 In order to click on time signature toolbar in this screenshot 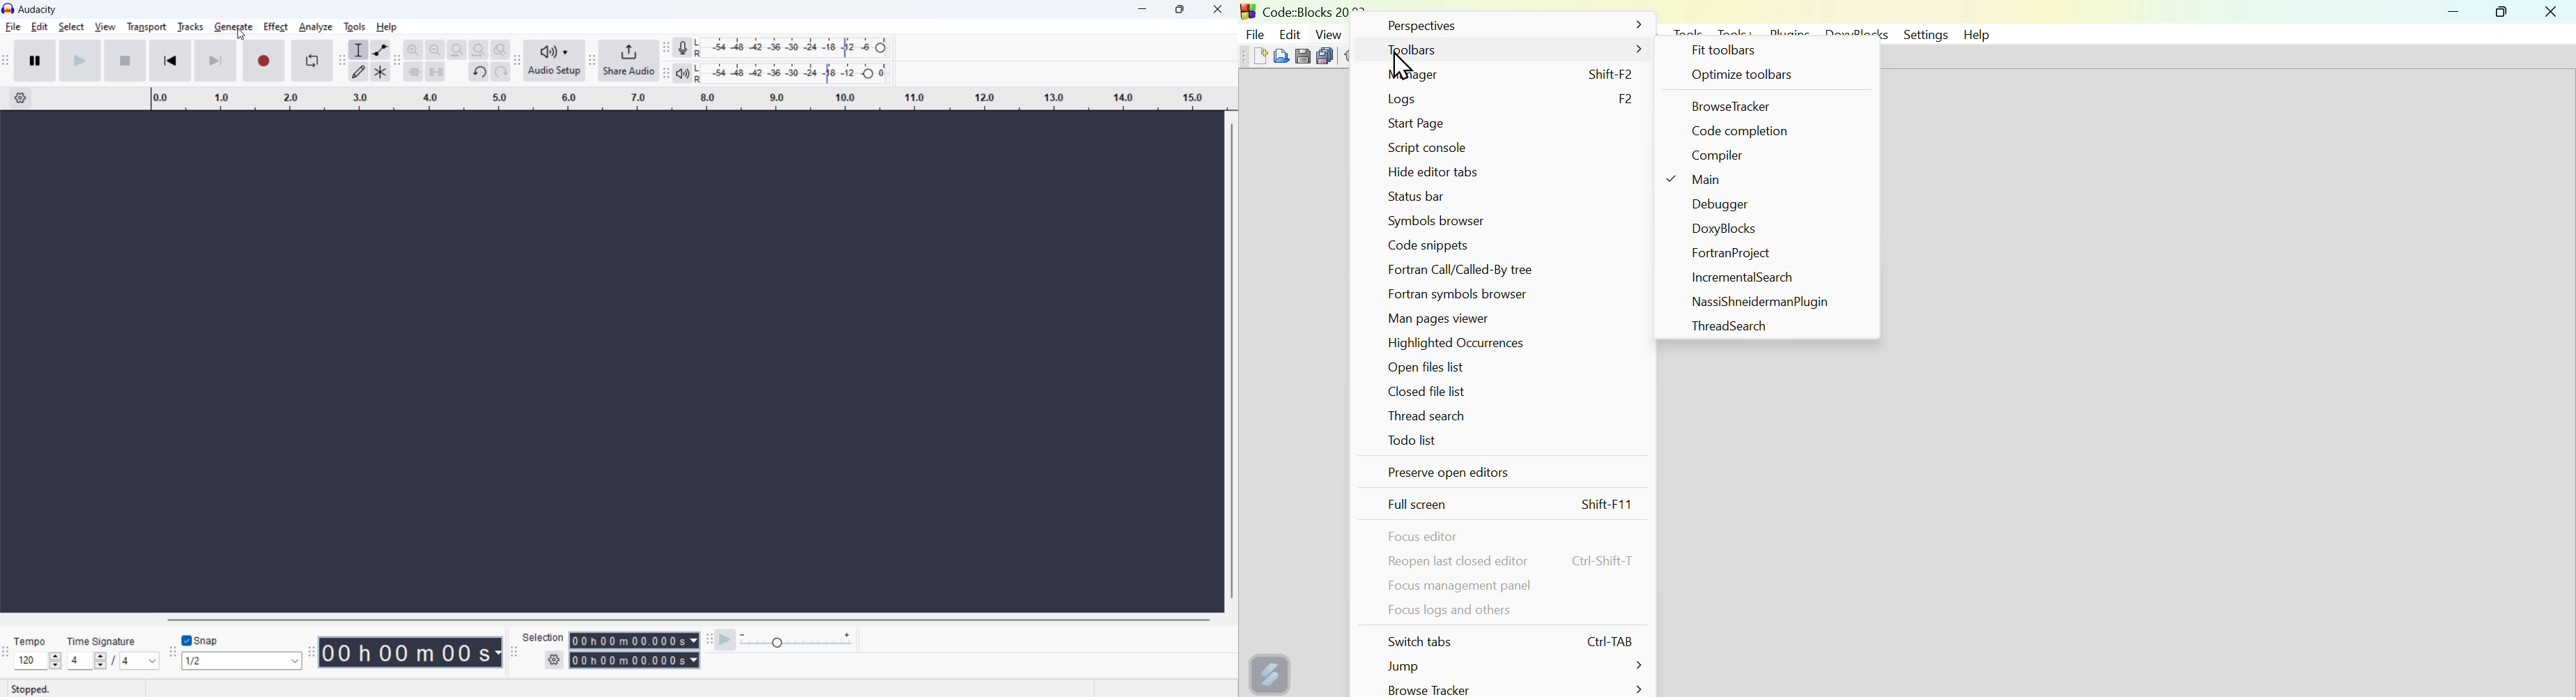, I will do `click(6, 654)`.